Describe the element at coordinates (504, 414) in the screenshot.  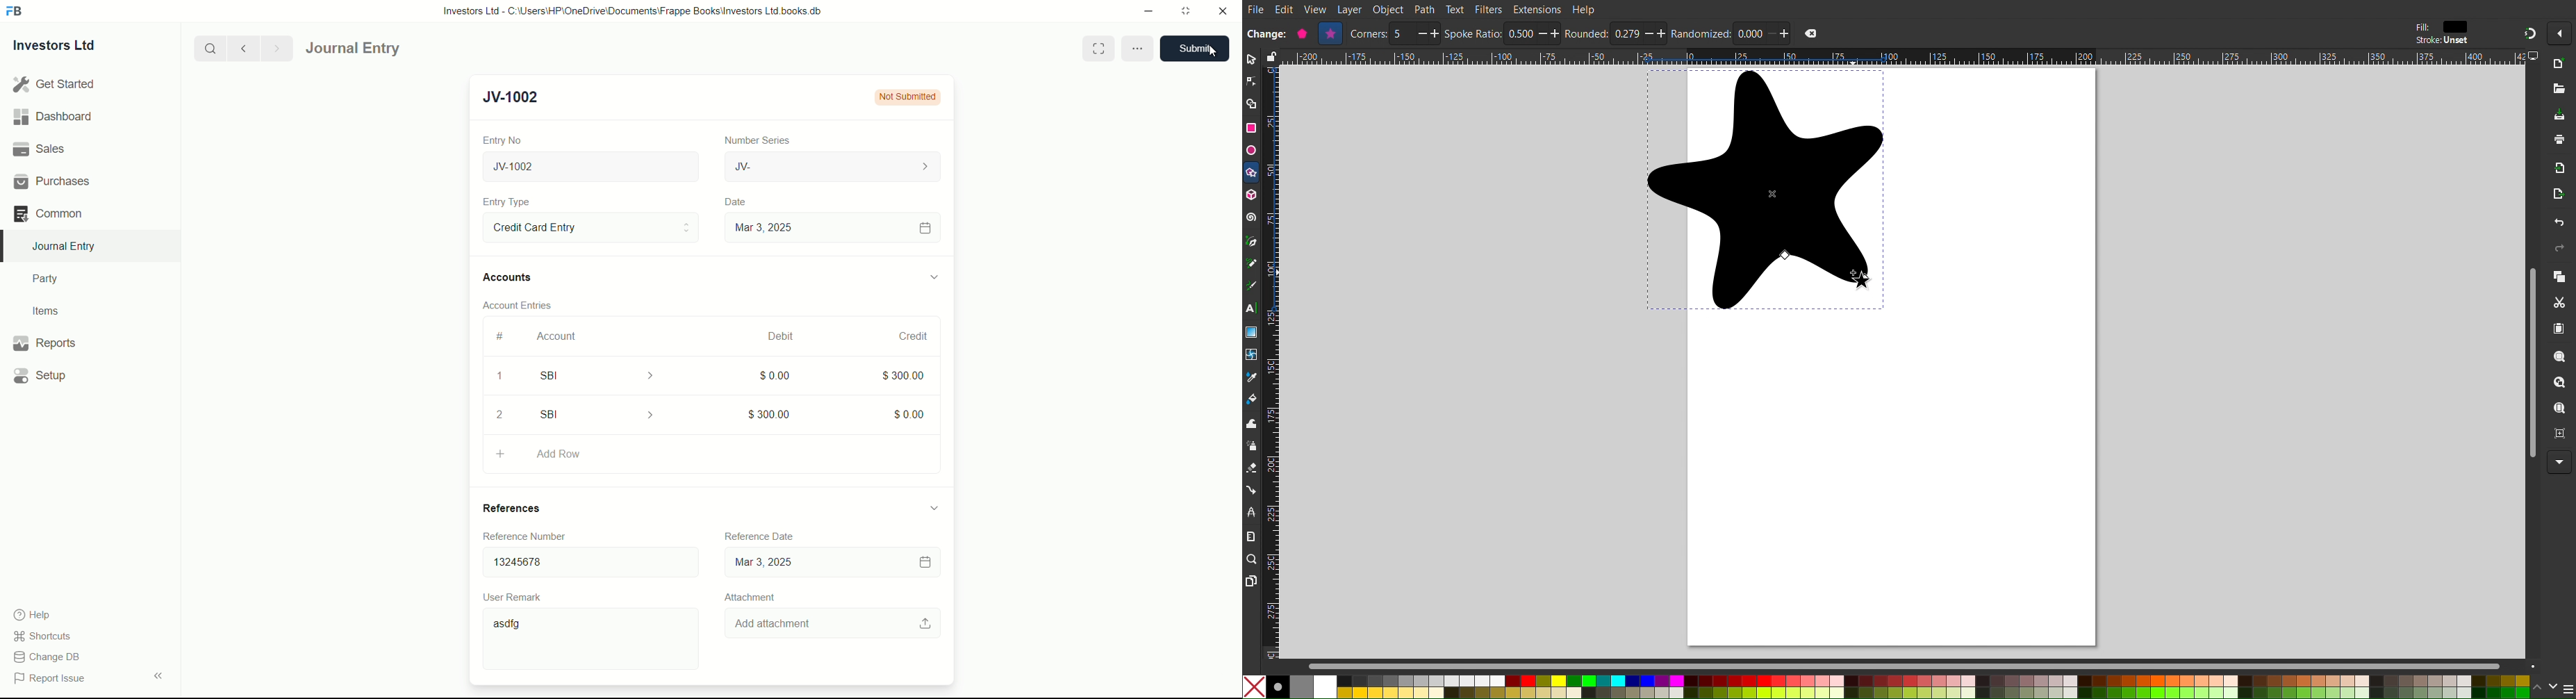
I see `2` at that location.